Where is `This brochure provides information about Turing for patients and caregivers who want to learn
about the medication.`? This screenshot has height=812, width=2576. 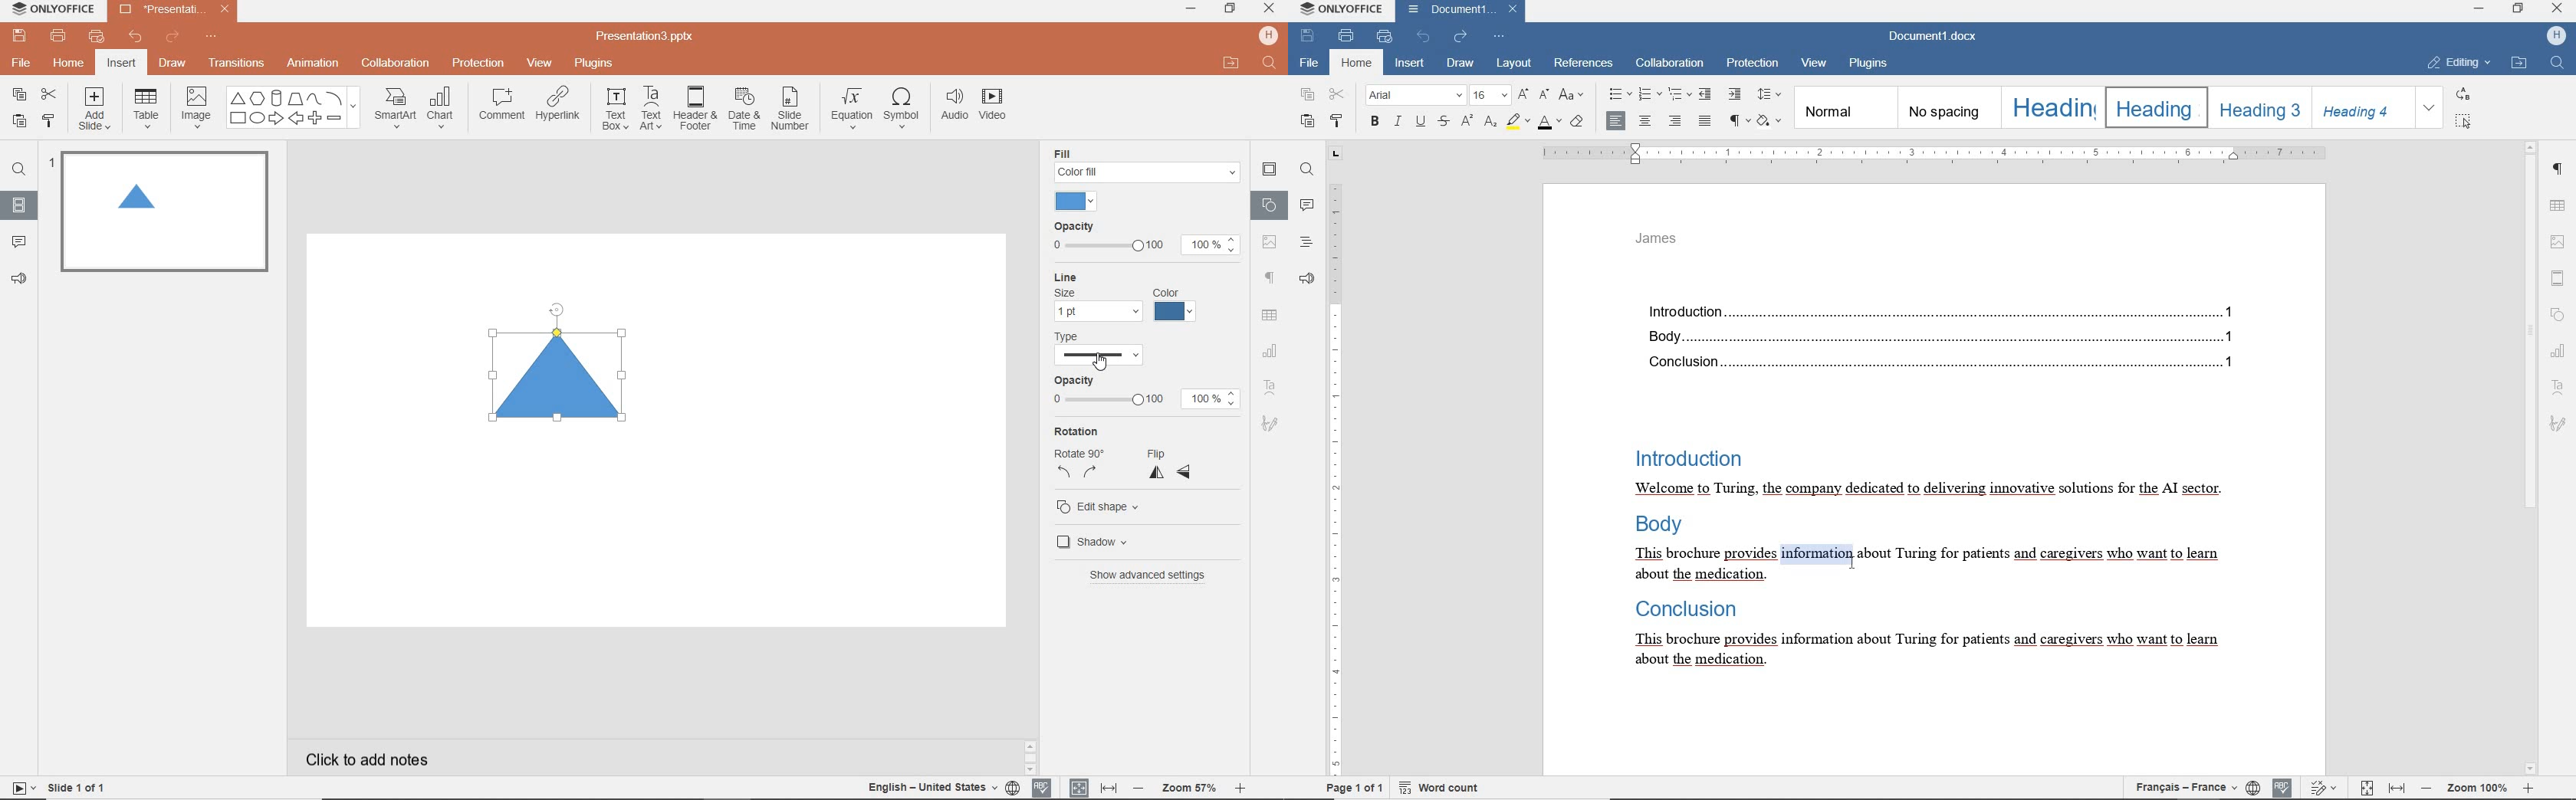
This brochure provides information about Turing for patients and caregivers who want to learn
about the medication. is located at coordinates (1926, 565).